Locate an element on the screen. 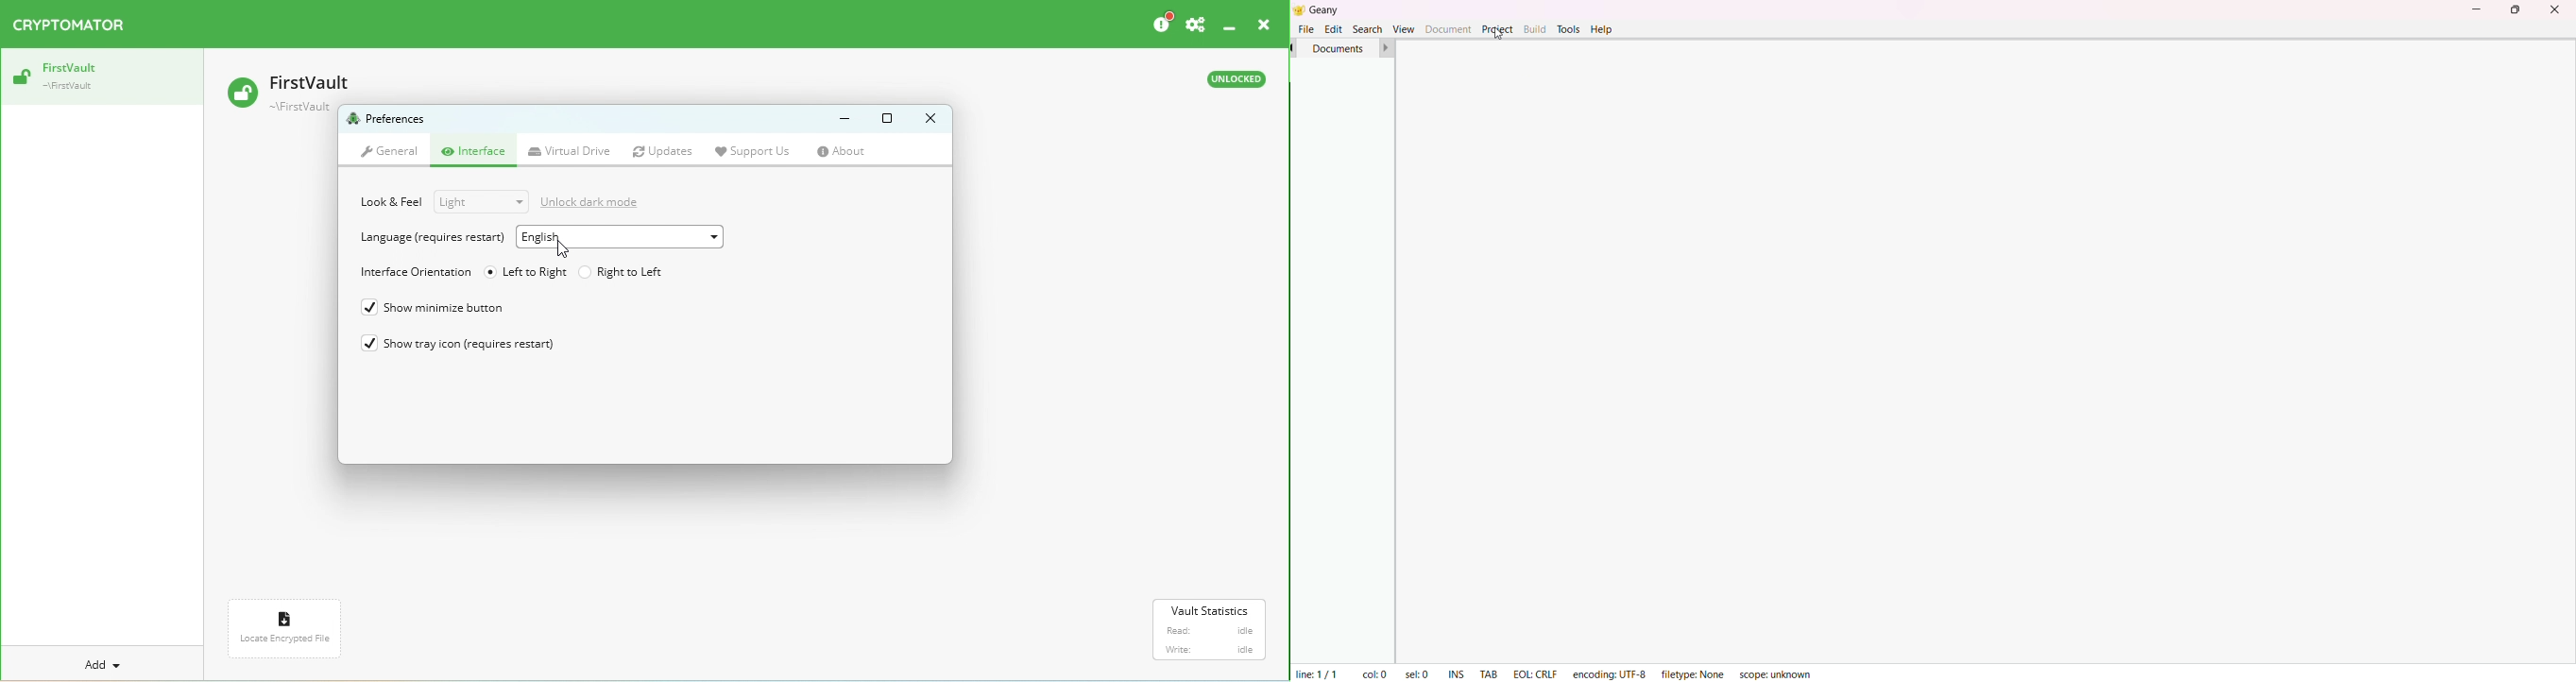 This screenshot has height=700, width=2576. back is located at coordinates (1294, 48).